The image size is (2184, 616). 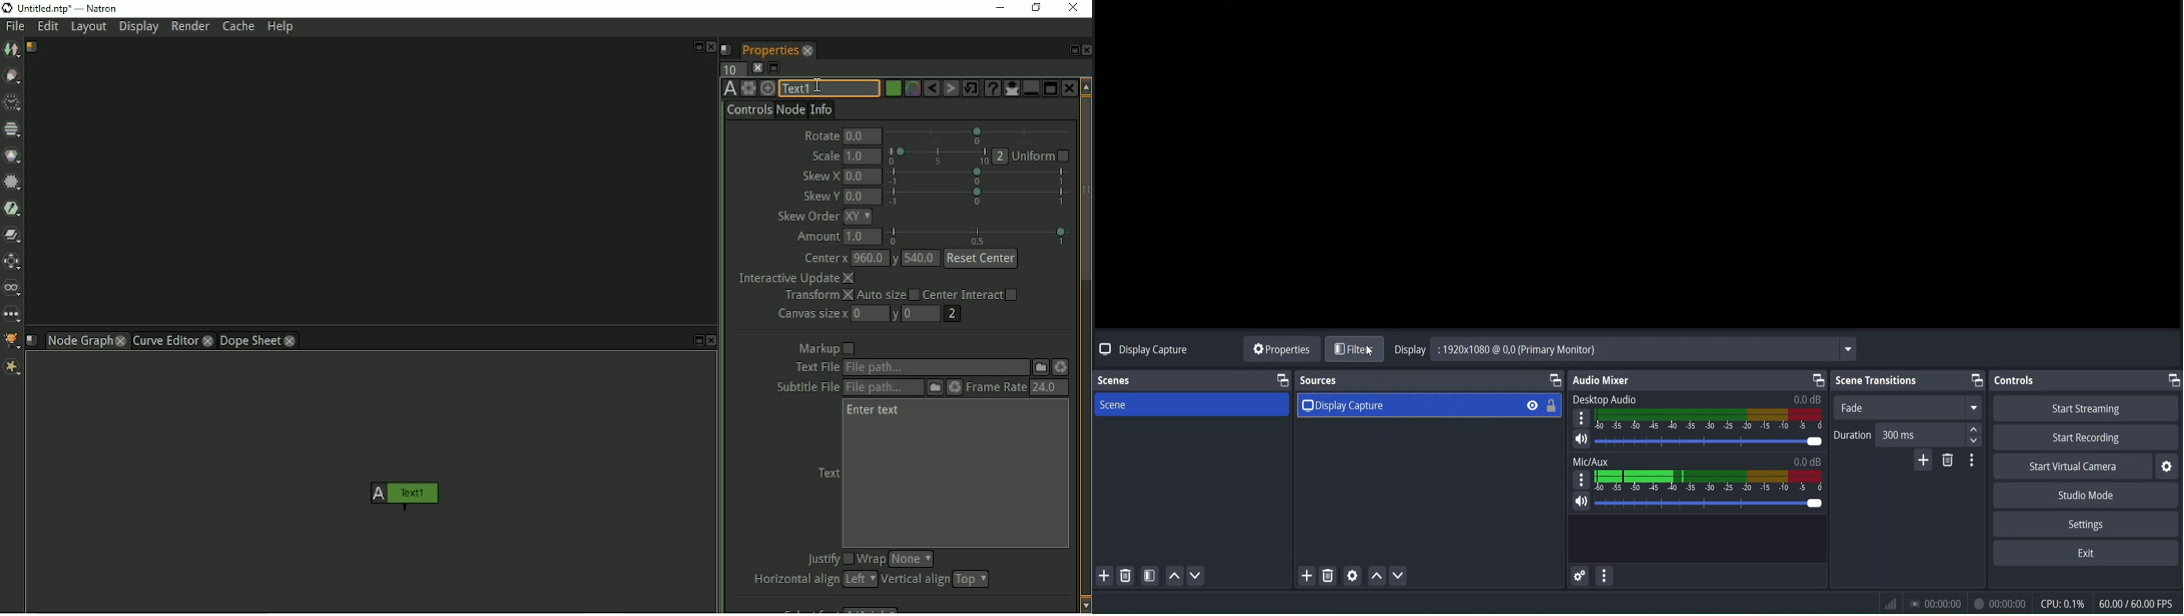 I want to click on settings, so click(x=1581, y=480).